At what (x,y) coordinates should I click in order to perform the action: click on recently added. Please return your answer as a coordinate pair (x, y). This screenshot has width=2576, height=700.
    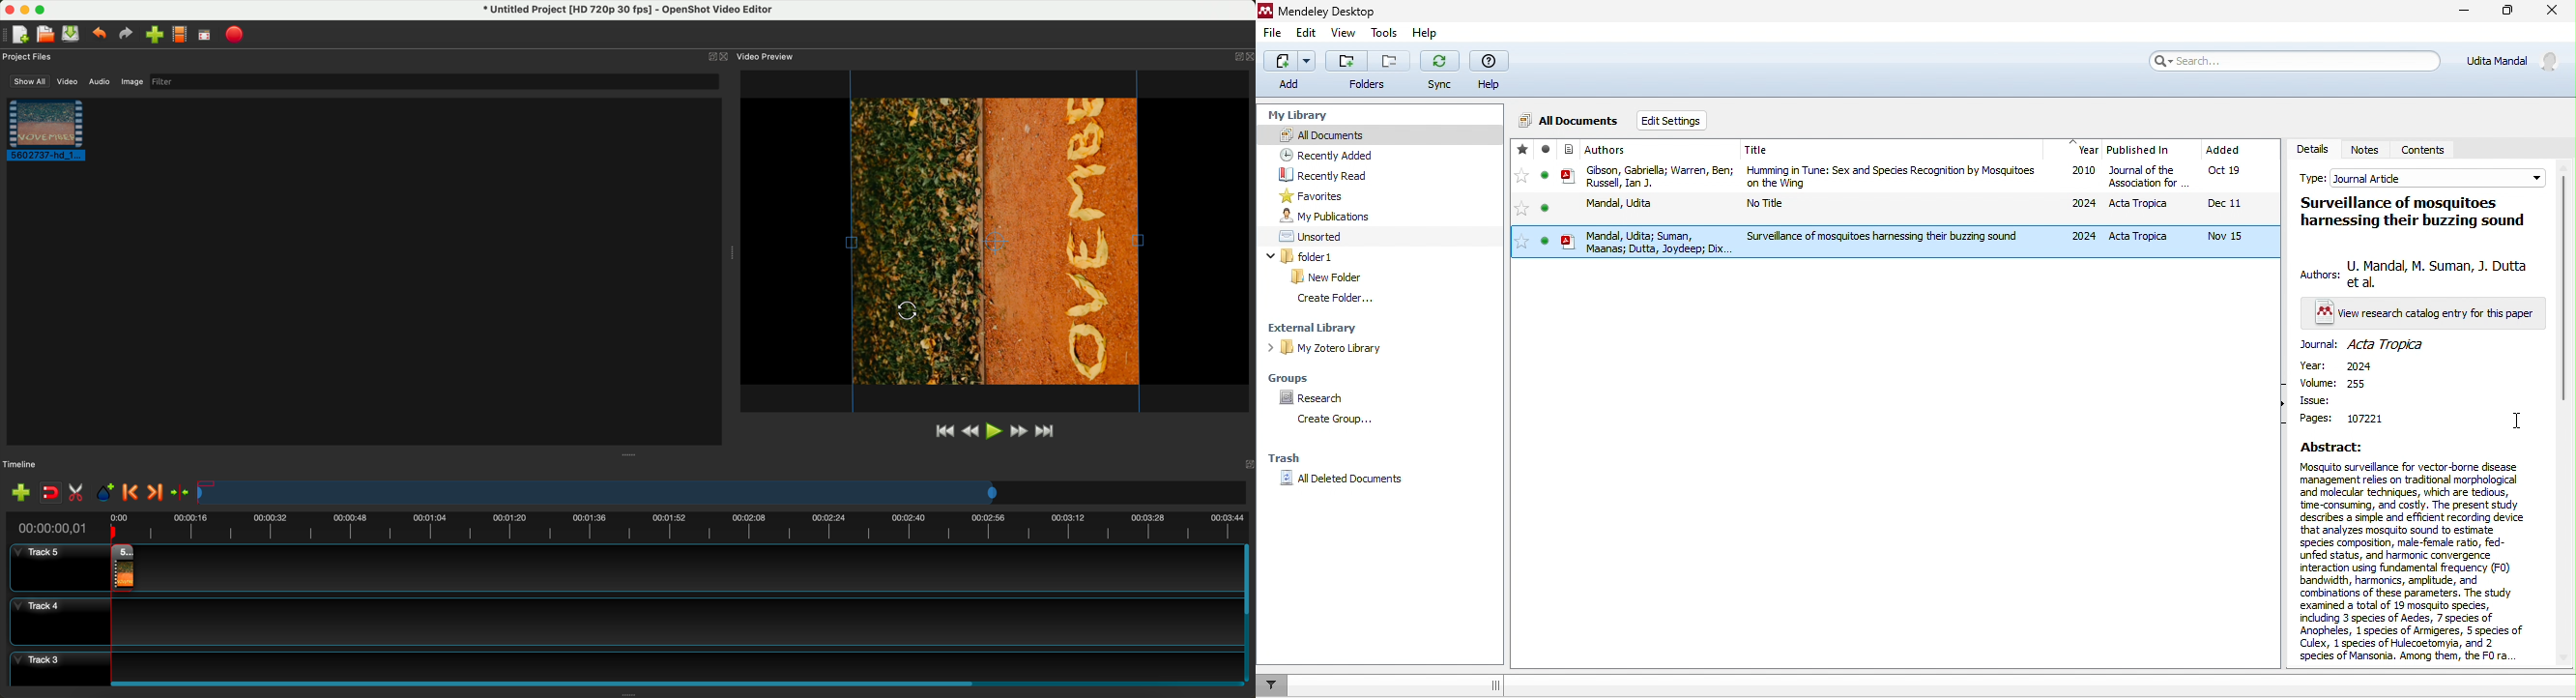
    Looking at the image, I should click on (1333, 153).